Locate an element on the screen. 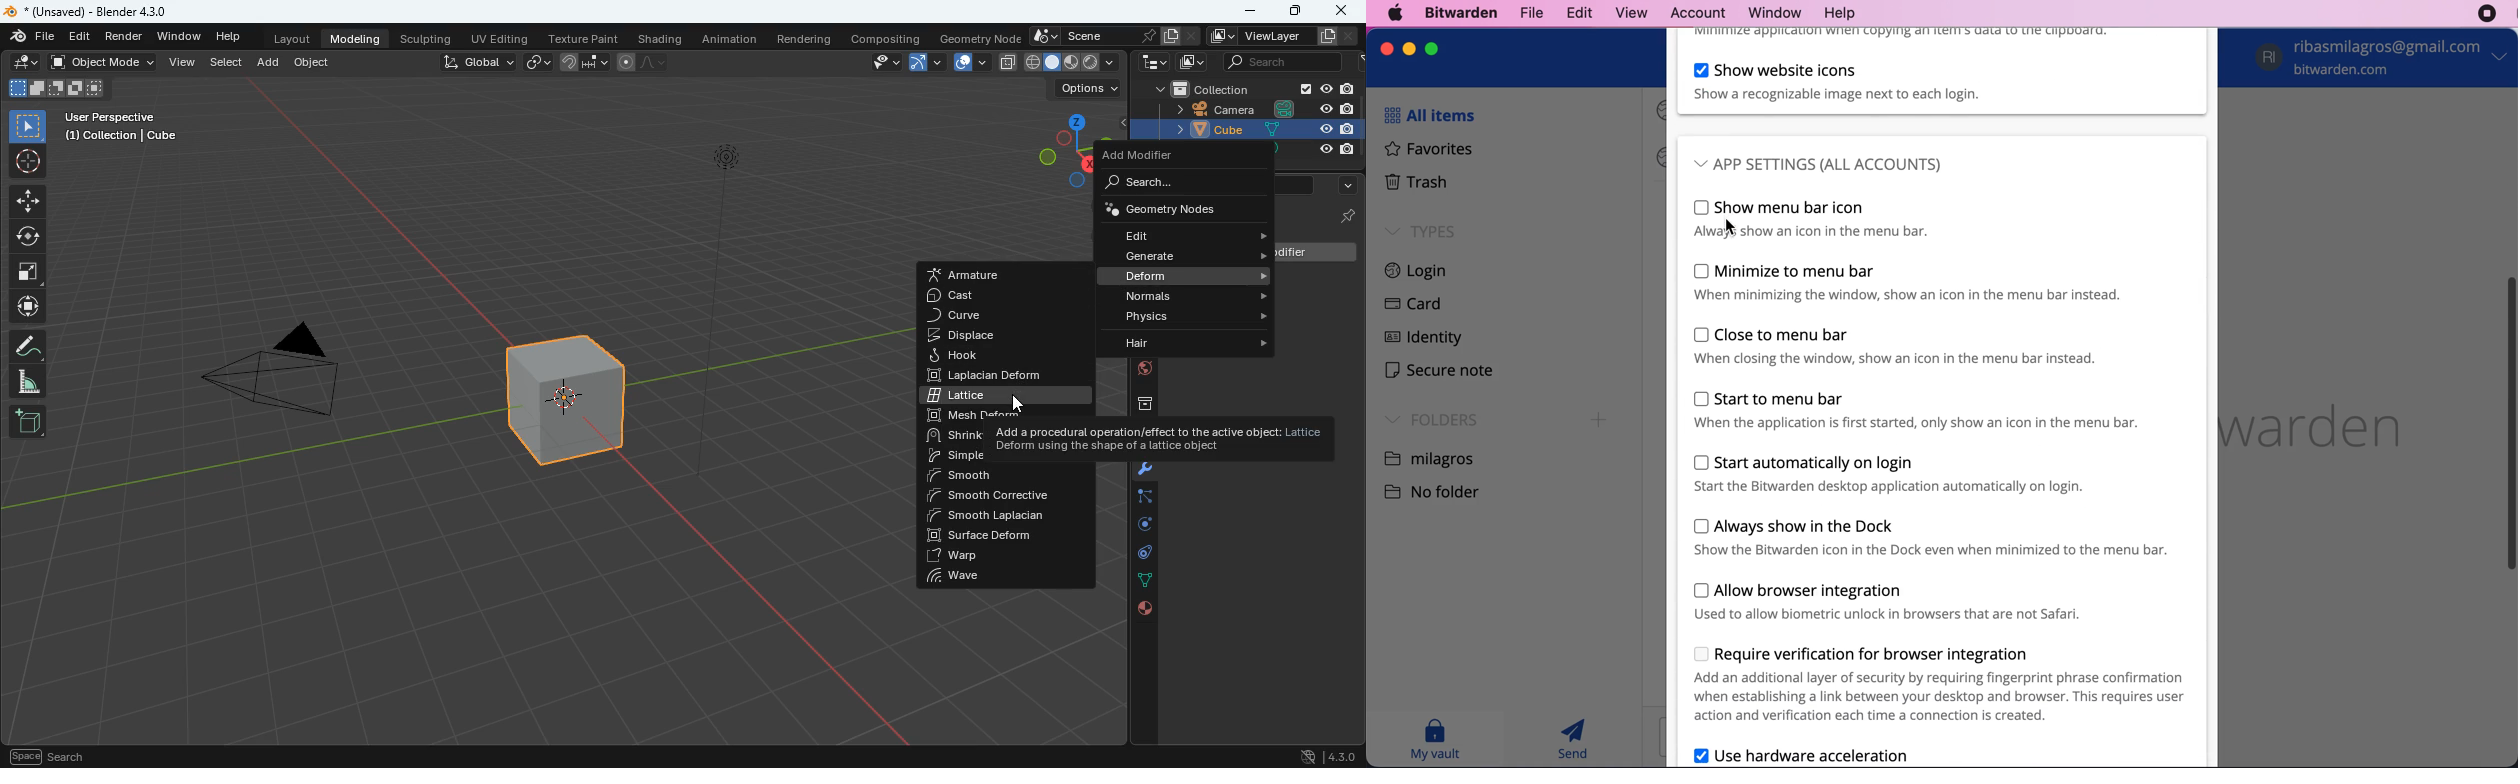 The width and height of the screenshot is (2520, 784). hair is located at coordinates (1195, 346).